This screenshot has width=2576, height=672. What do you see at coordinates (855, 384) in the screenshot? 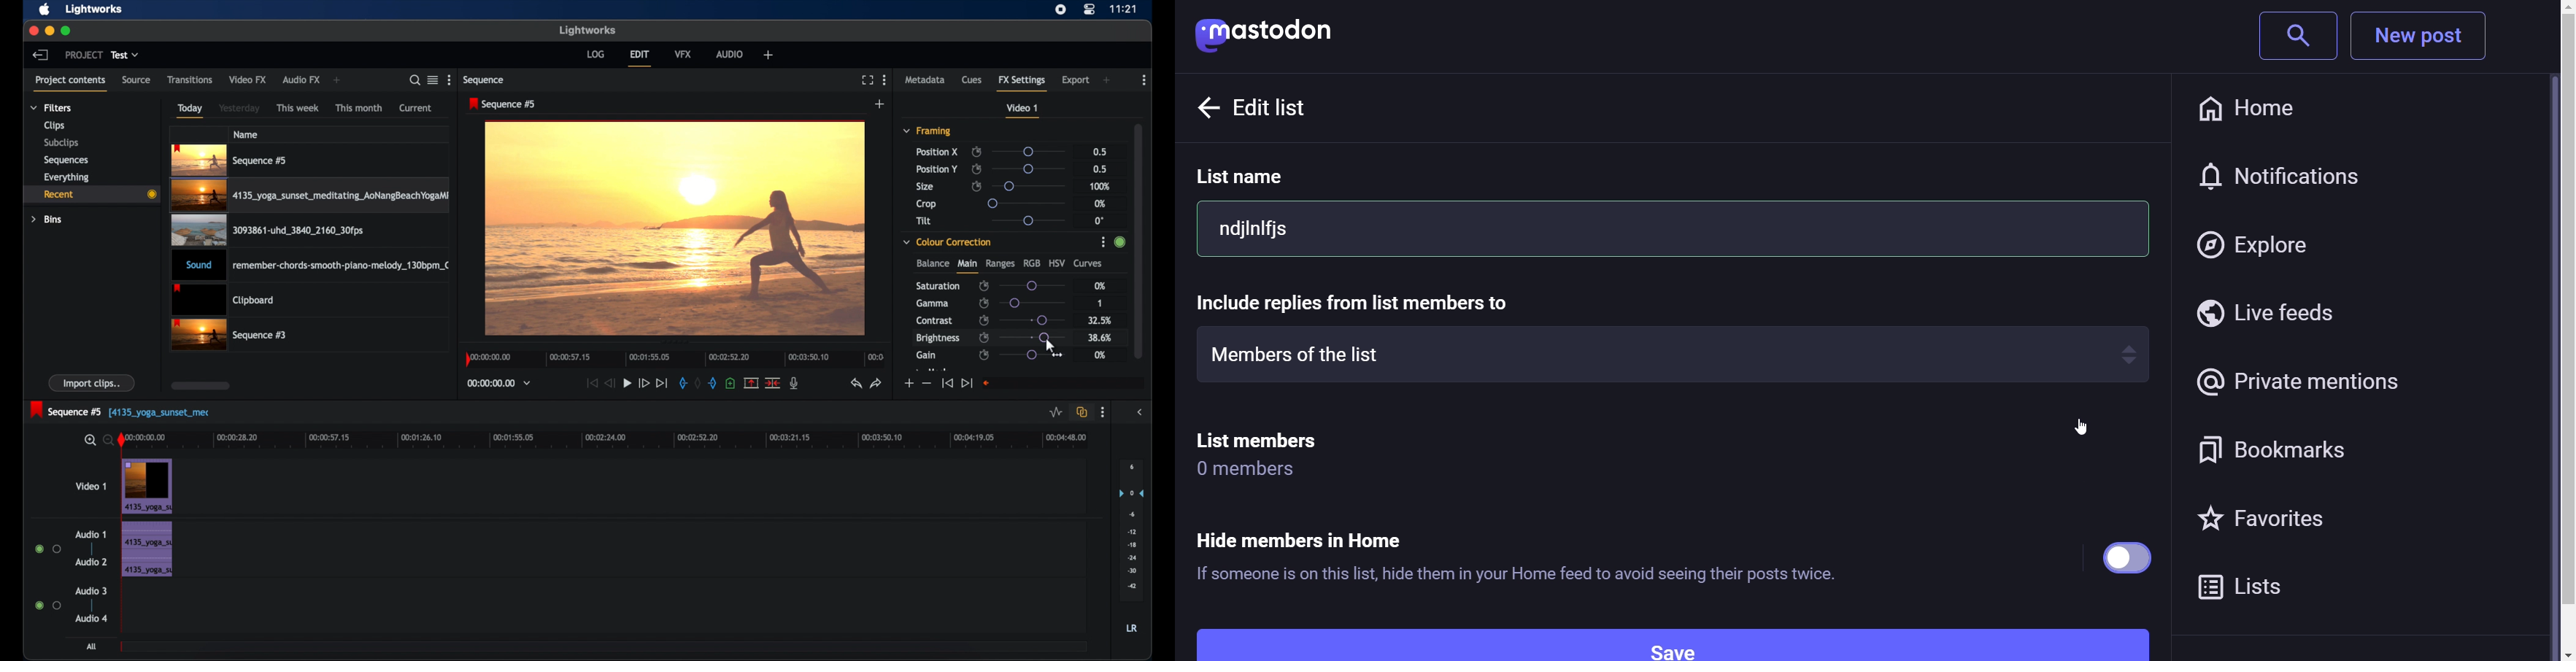
I see `undo` at bounding box center [855, 384].